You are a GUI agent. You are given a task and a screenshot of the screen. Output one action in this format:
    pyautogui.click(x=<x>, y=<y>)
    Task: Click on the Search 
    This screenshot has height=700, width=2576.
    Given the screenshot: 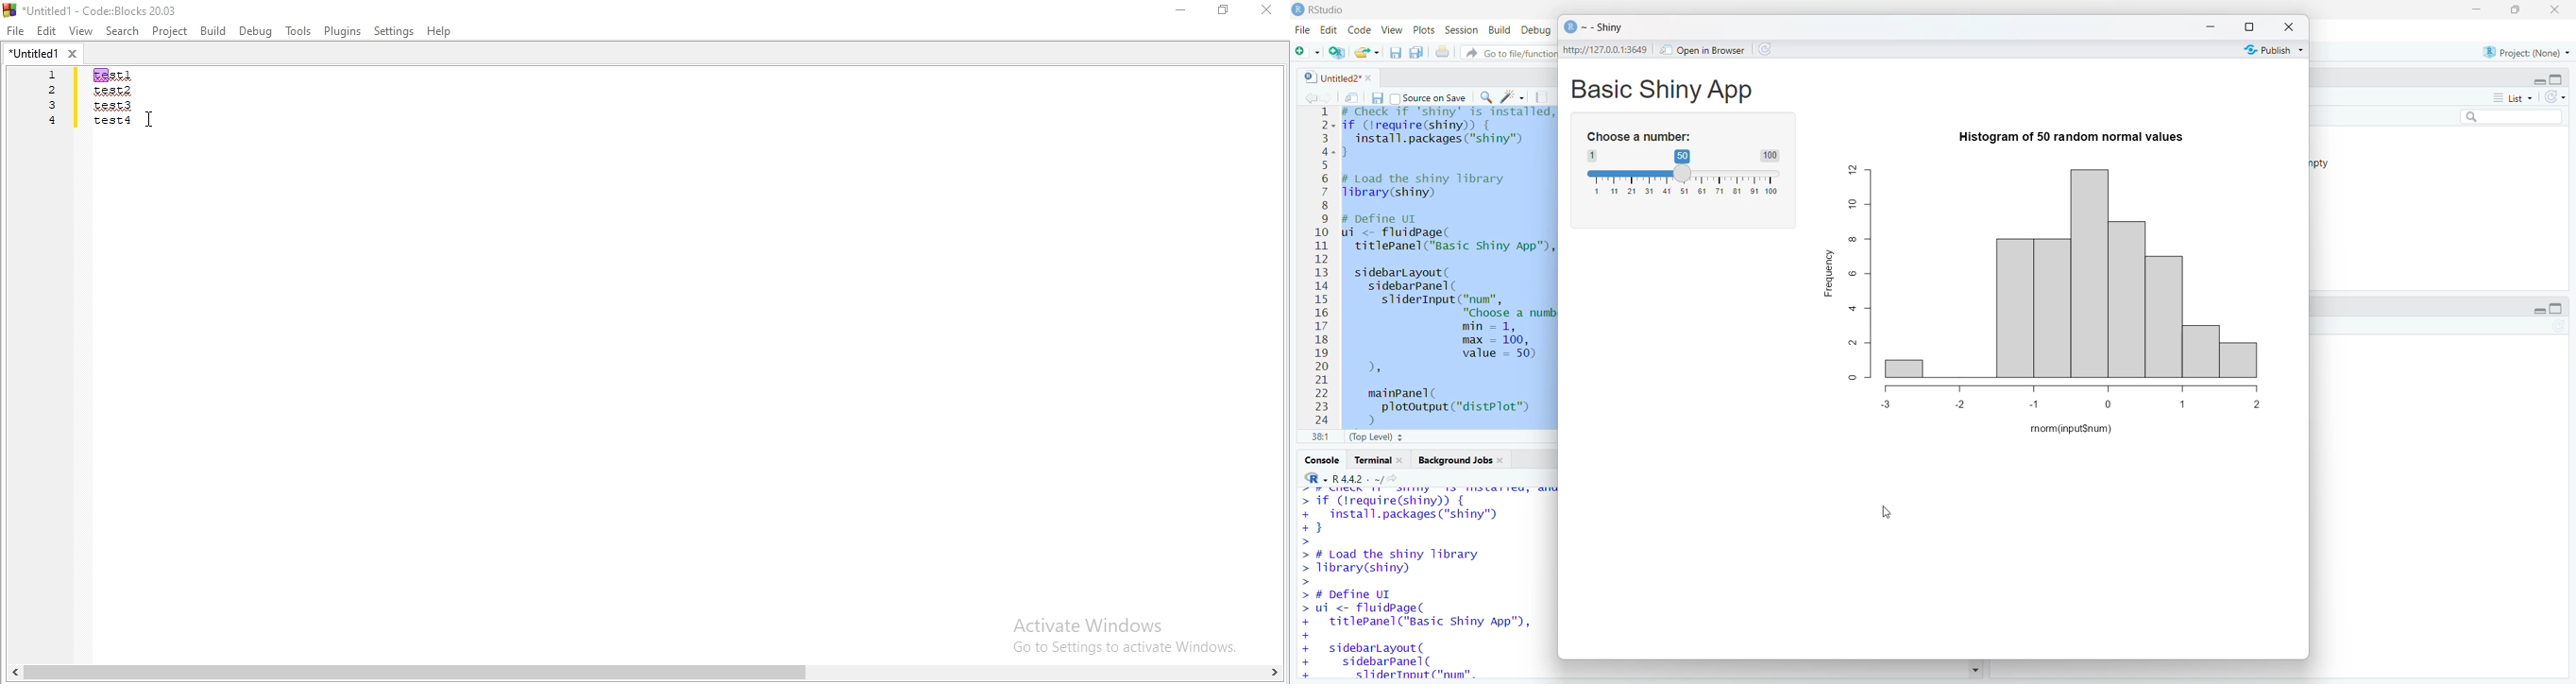 What is the action you would take?
    pyautogui.click(x=124, y=32)
    